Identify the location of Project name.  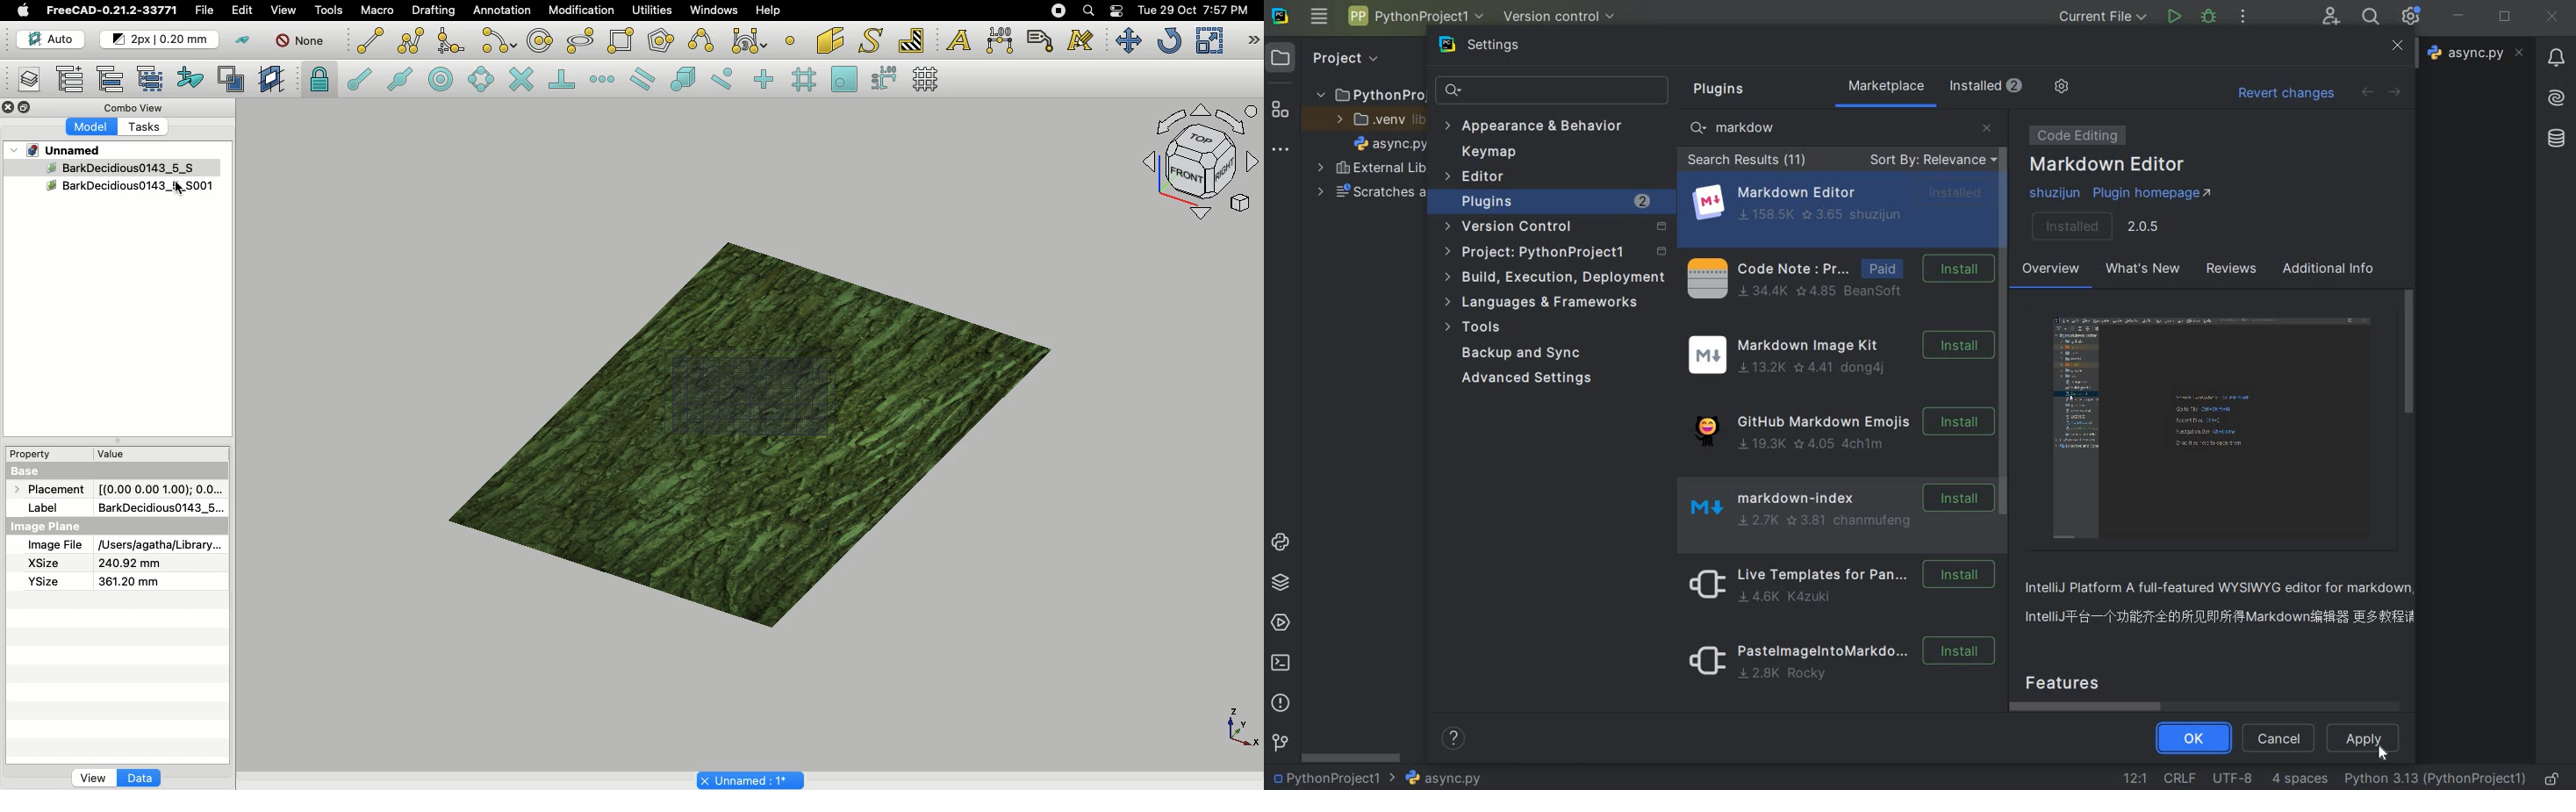
(752, 779).